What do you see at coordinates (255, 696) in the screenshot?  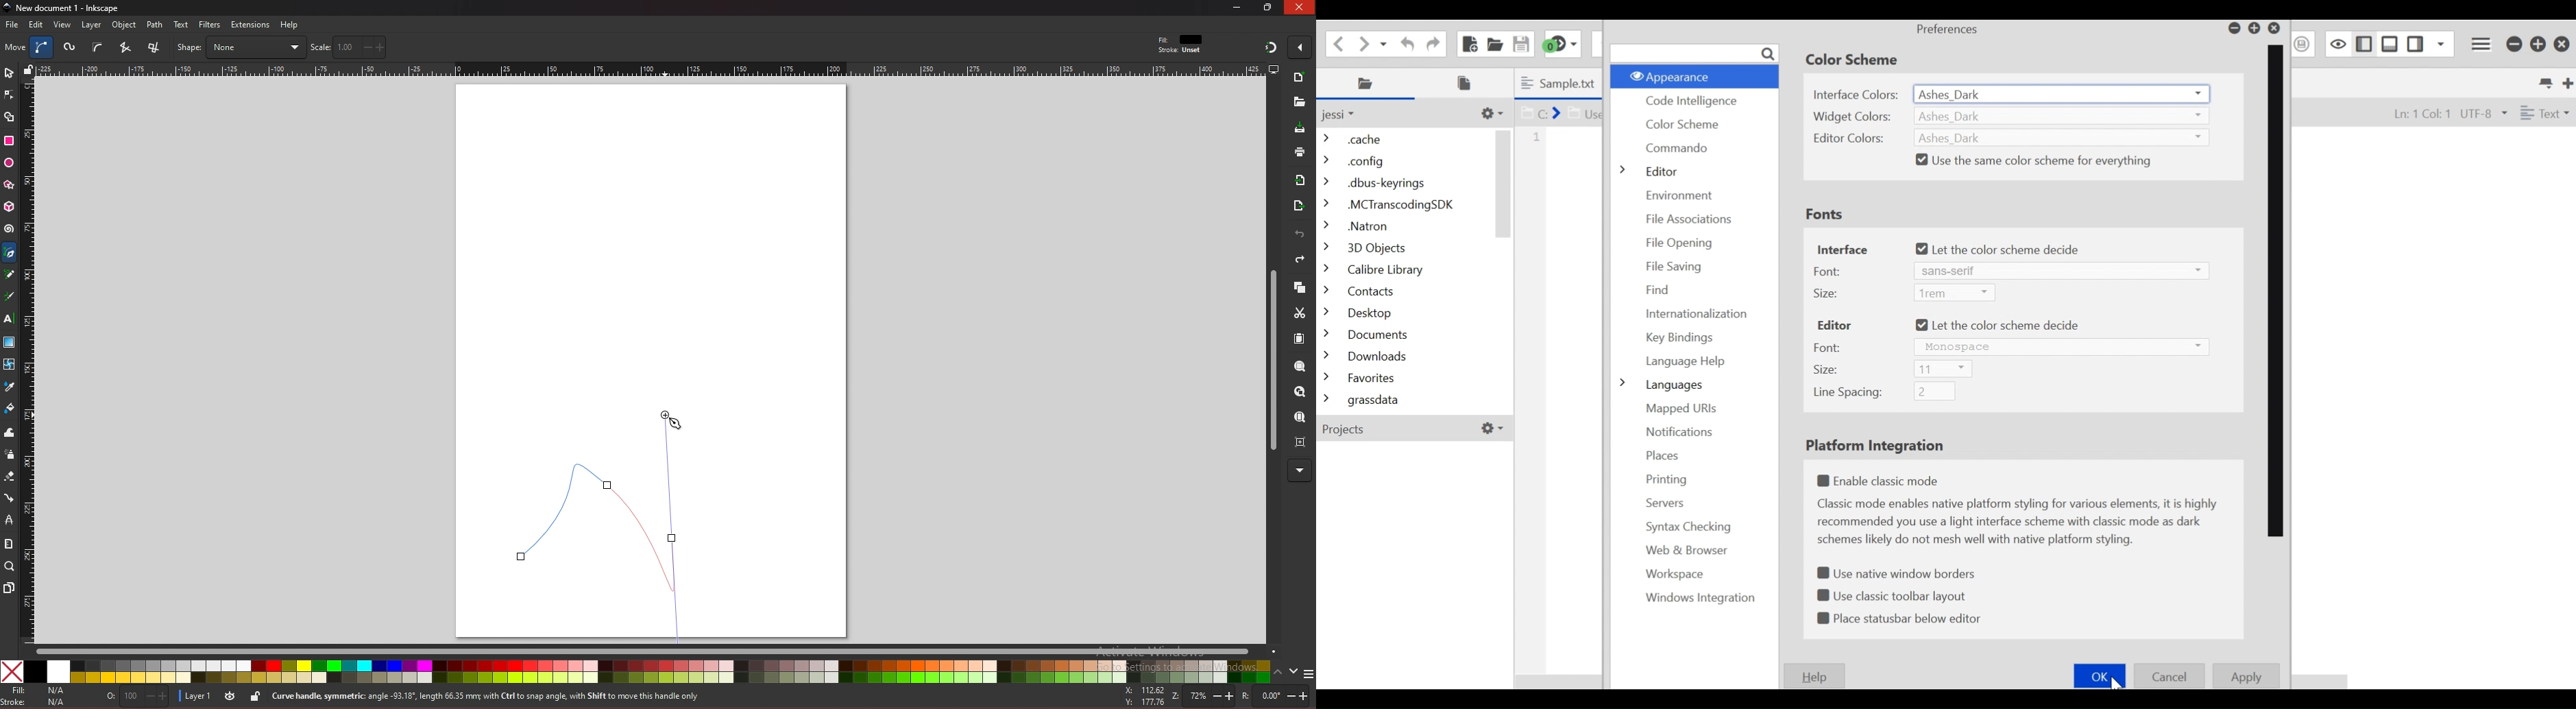 I see `lock` at bounding box center [255, 696].